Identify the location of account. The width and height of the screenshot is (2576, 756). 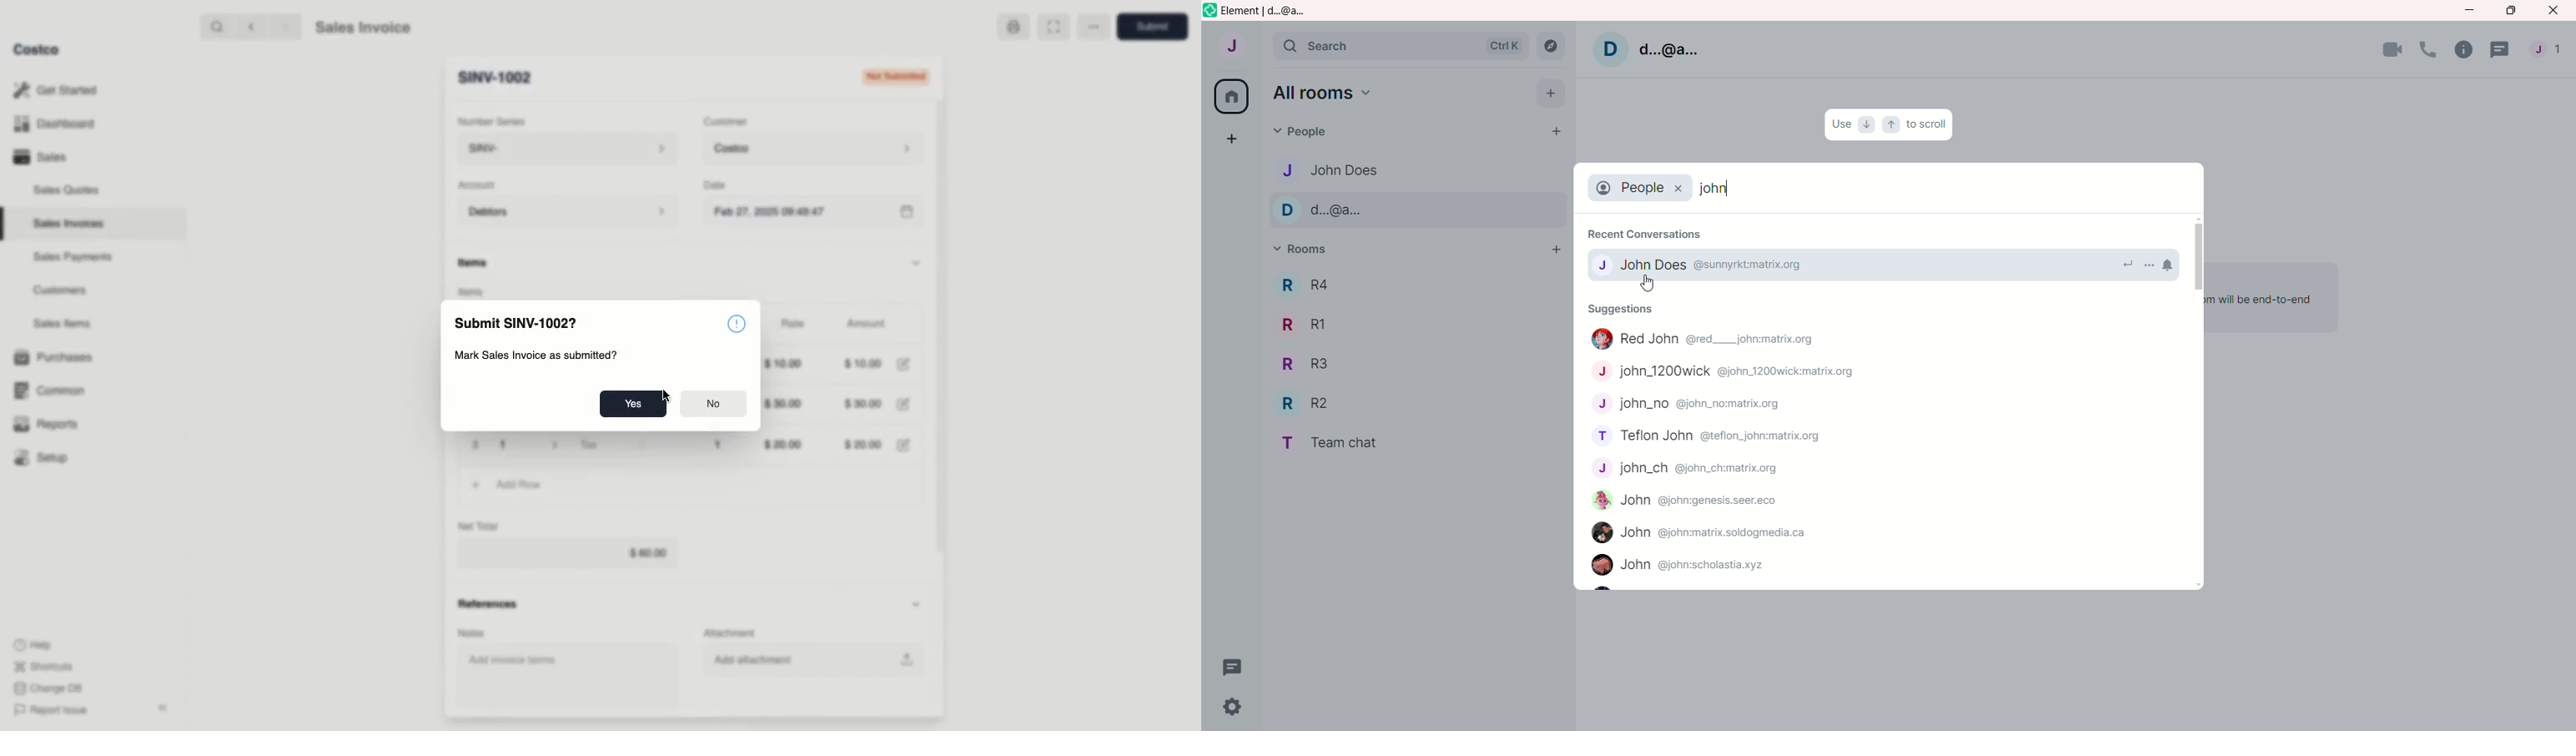
(1232, 48).